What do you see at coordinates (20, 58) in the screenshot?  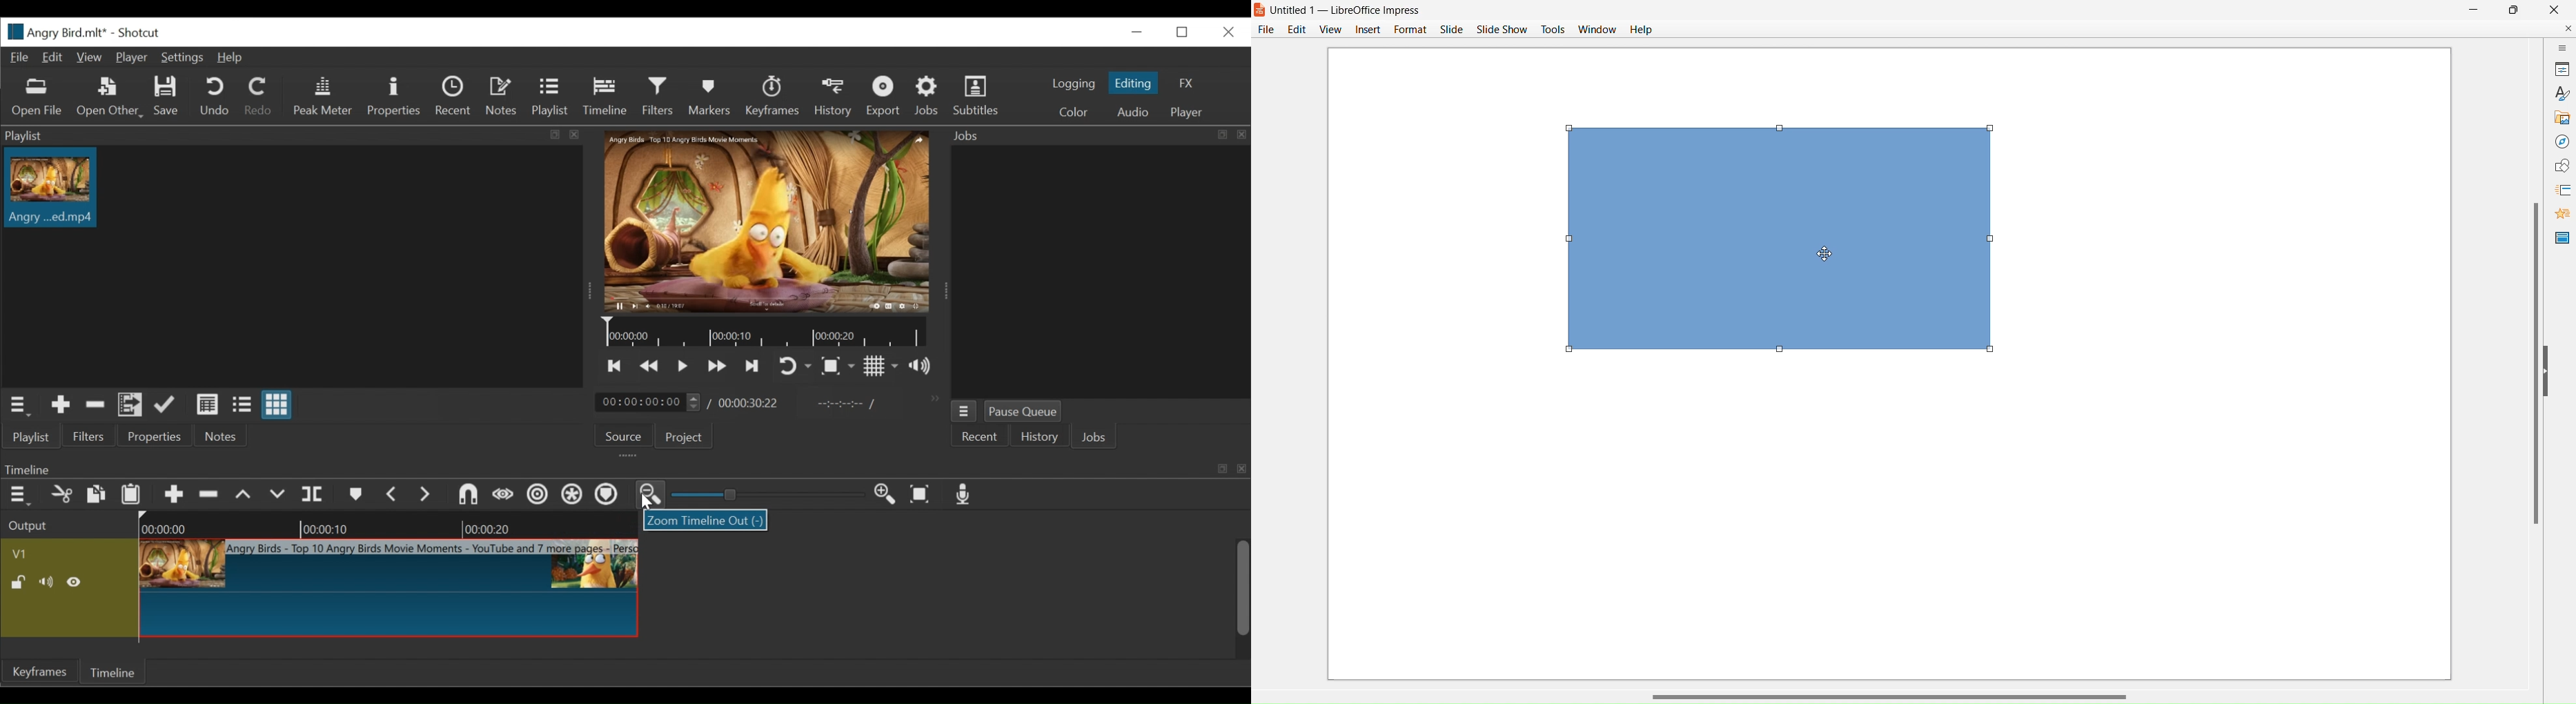 I see `File` at bounding box center [20, 58].